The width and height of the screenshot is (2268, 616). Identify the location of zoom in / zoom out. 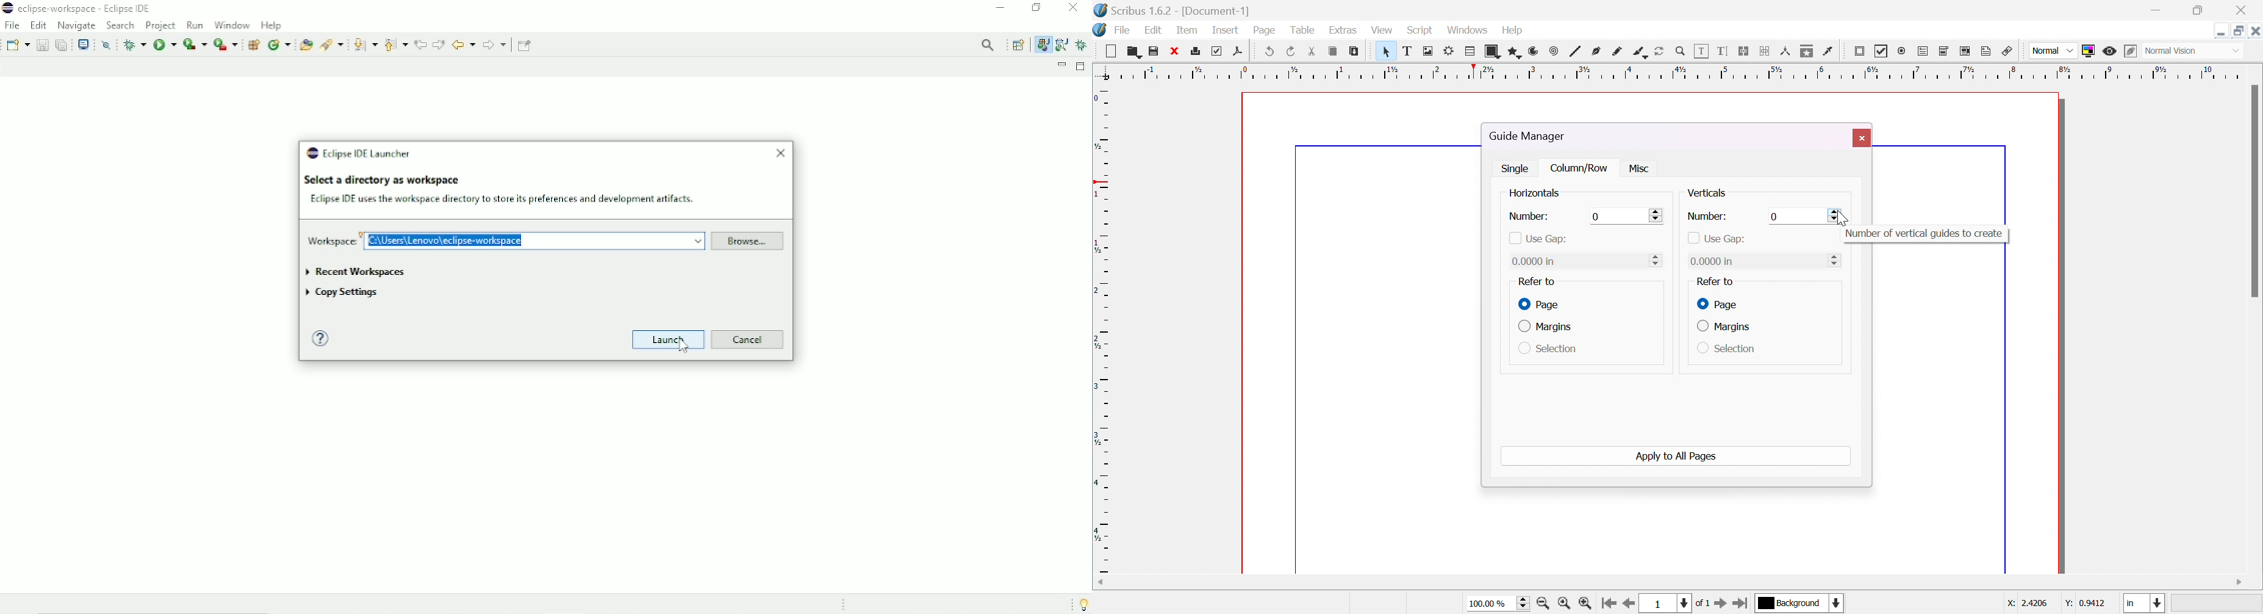
(1682, 52).